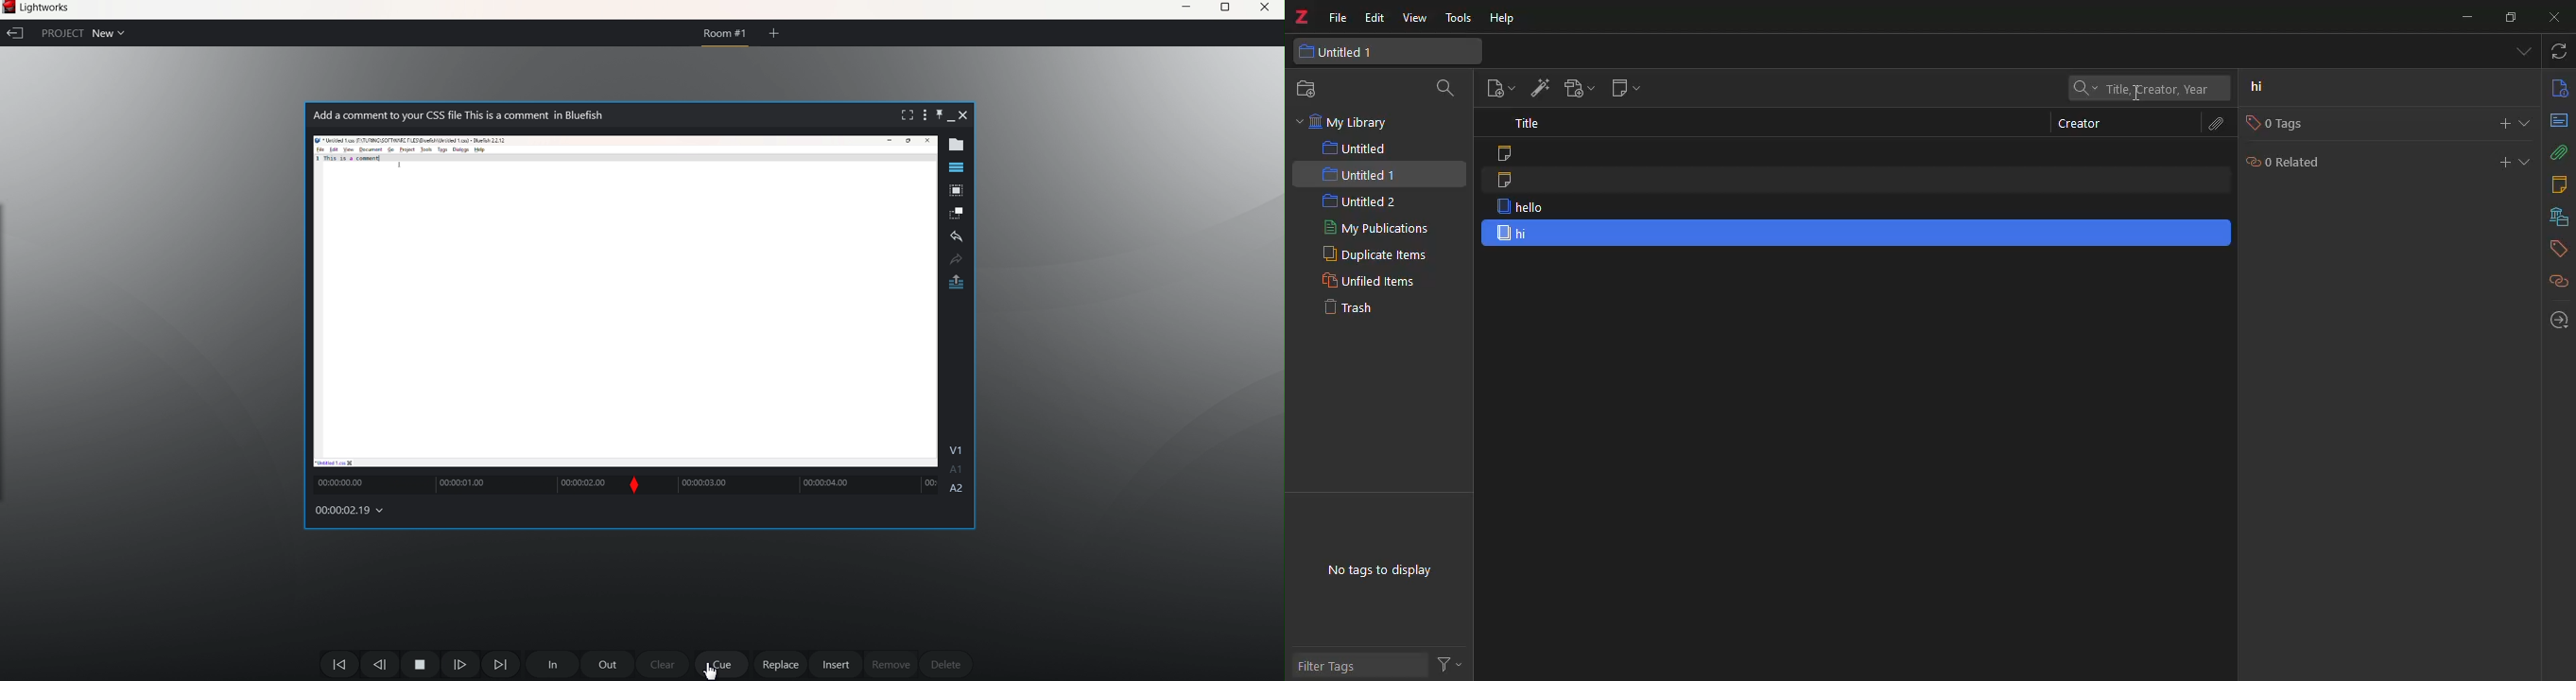 The height and width of the screenshot is (700, 2576). Describe the element at coordinates (957, 283) in the screenshot. I see `pop out original` at that location.